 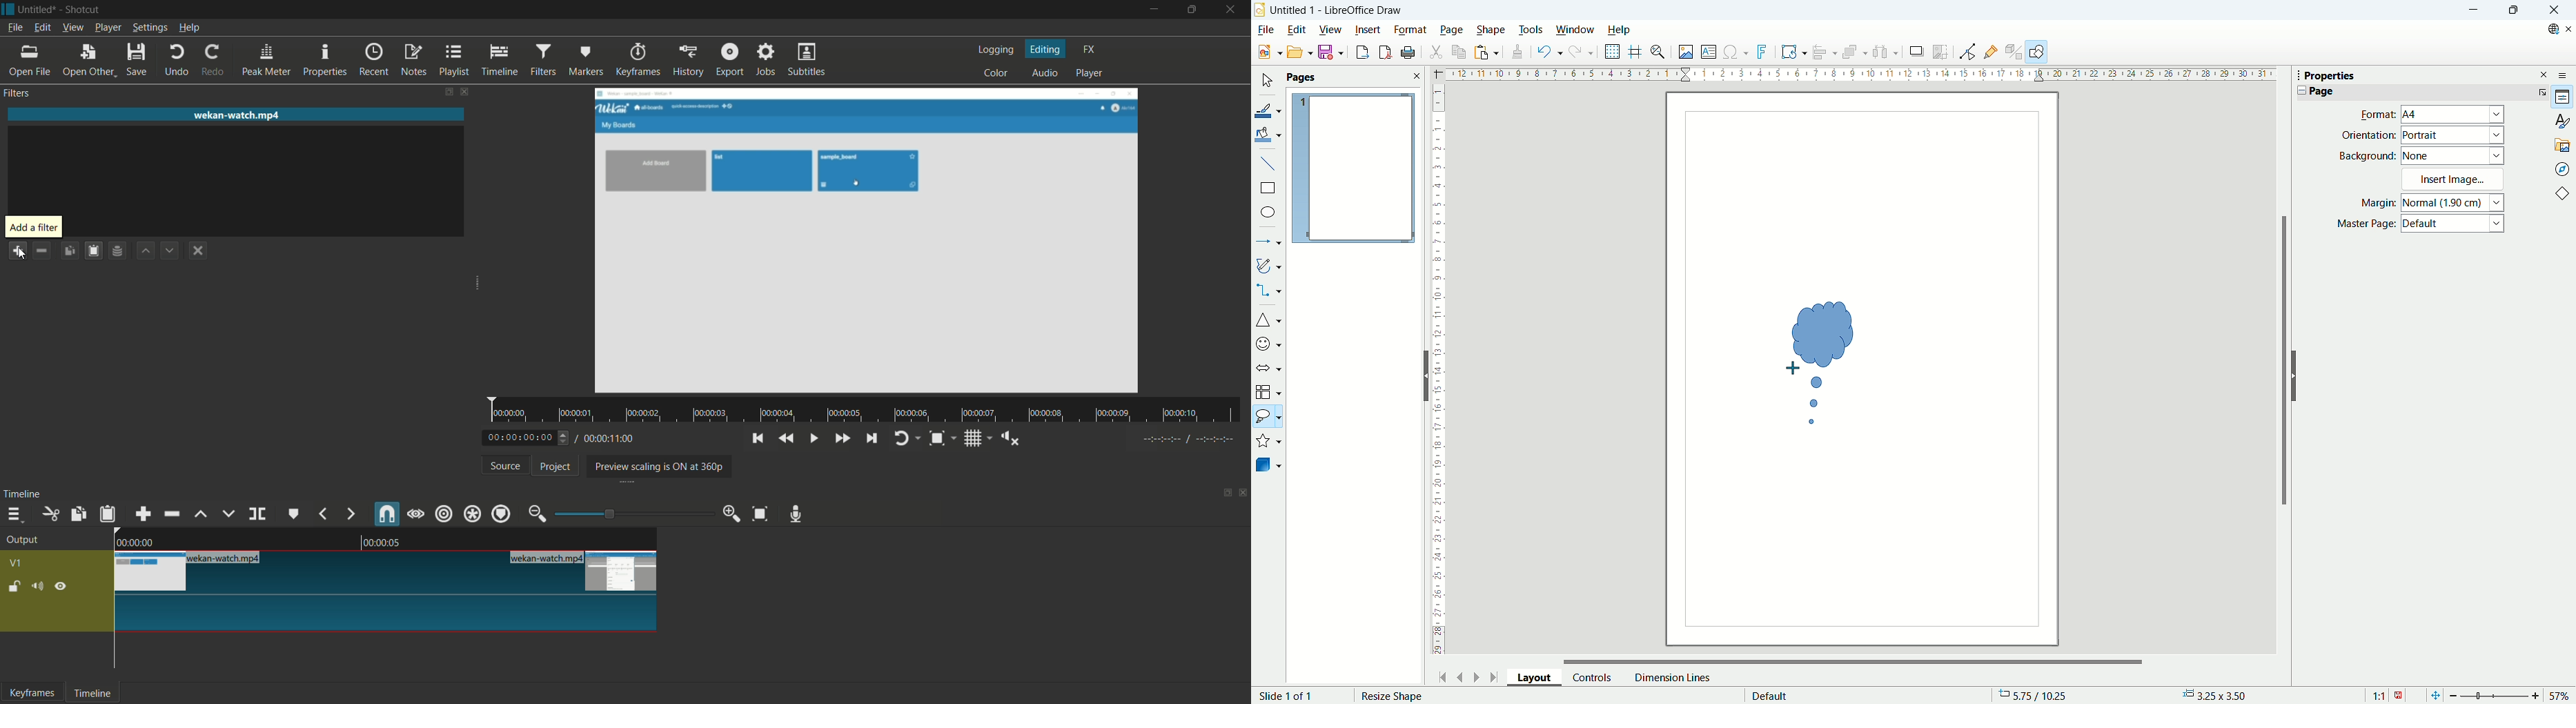 I want to click on Gallery, so click(x=2563, y=144).